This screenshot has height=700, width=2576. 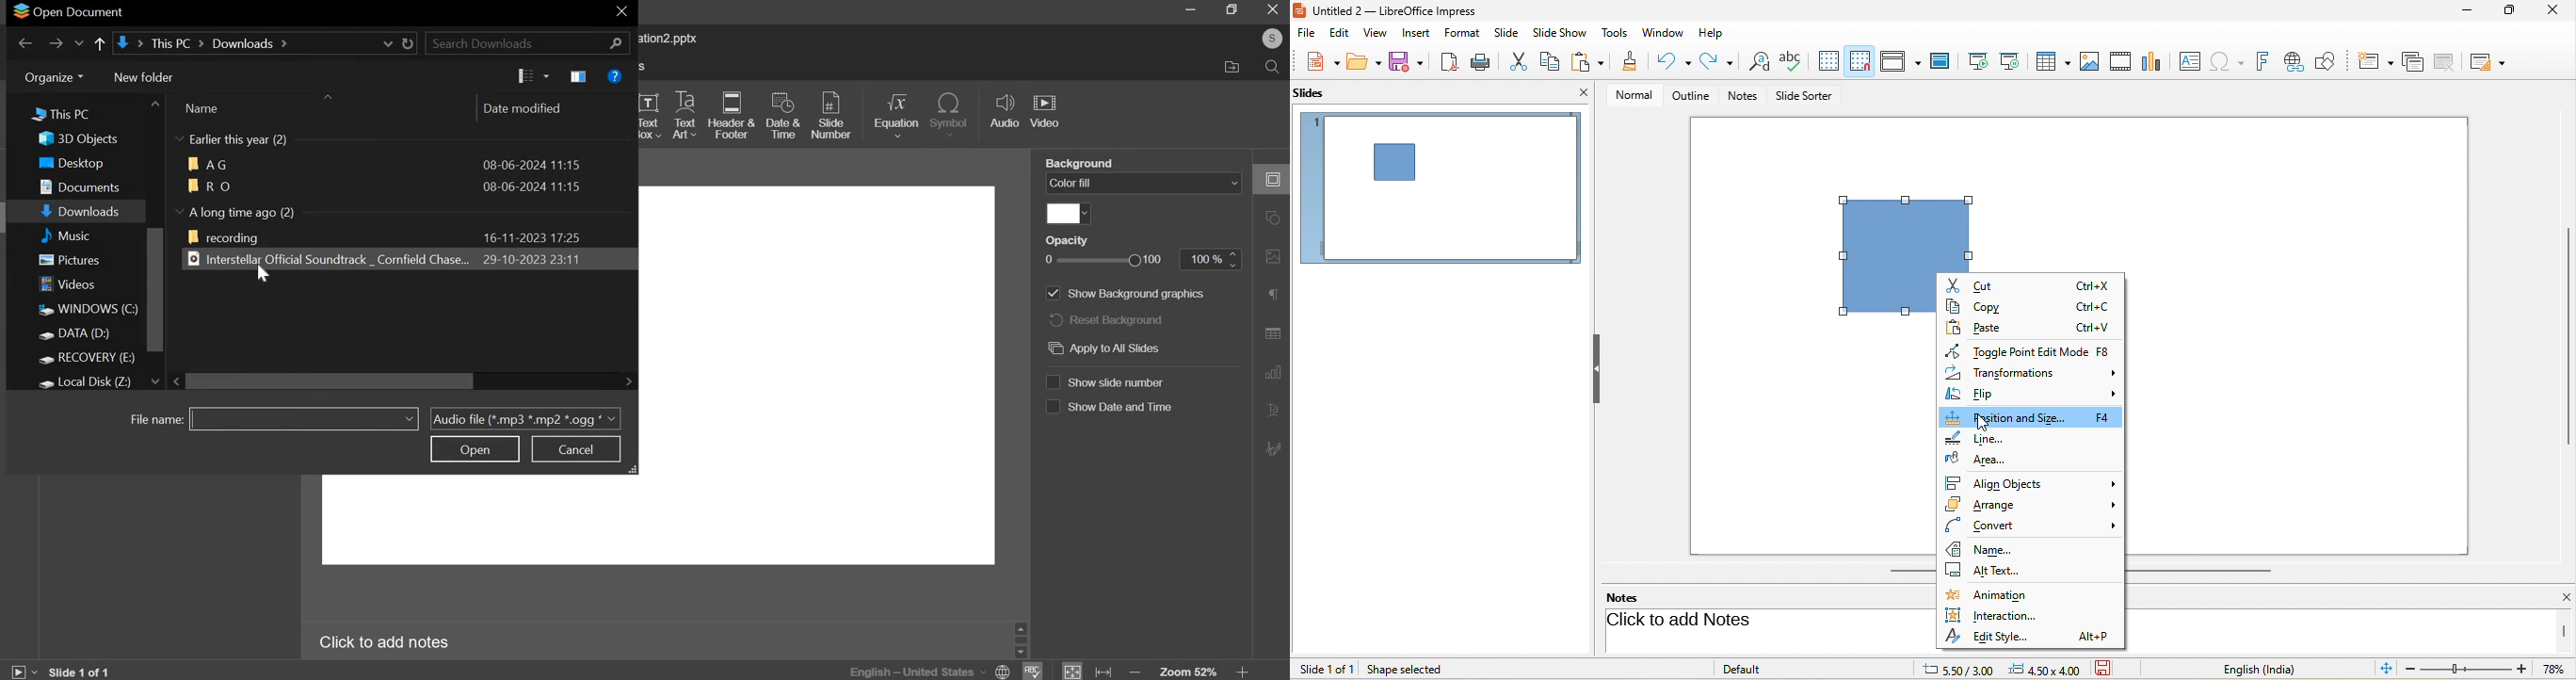 What do you see at coordinates (2090, 60) in the screenshot?
I see `image` at bounding box center [2090, 60].